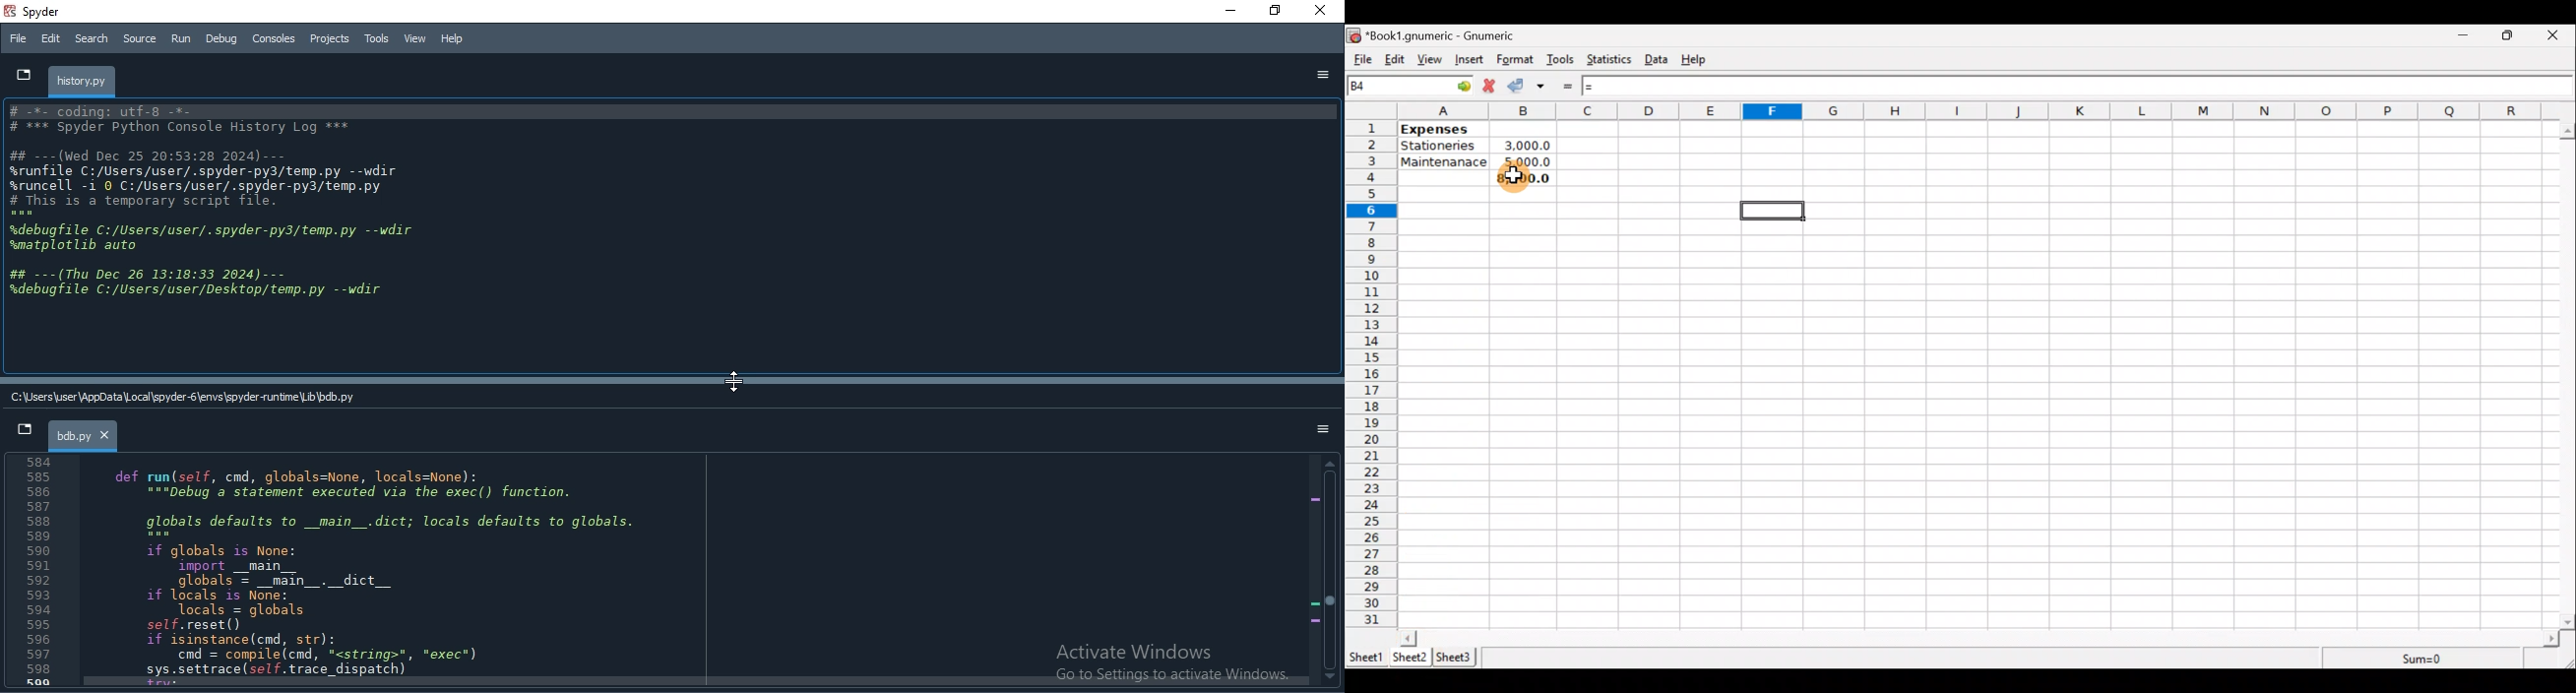 Image resolution: width=2576 pixels, height=700 pixels. Describe the element at coordinates (2072, 85) in the screenshot. I see `Formula bar` at that location.